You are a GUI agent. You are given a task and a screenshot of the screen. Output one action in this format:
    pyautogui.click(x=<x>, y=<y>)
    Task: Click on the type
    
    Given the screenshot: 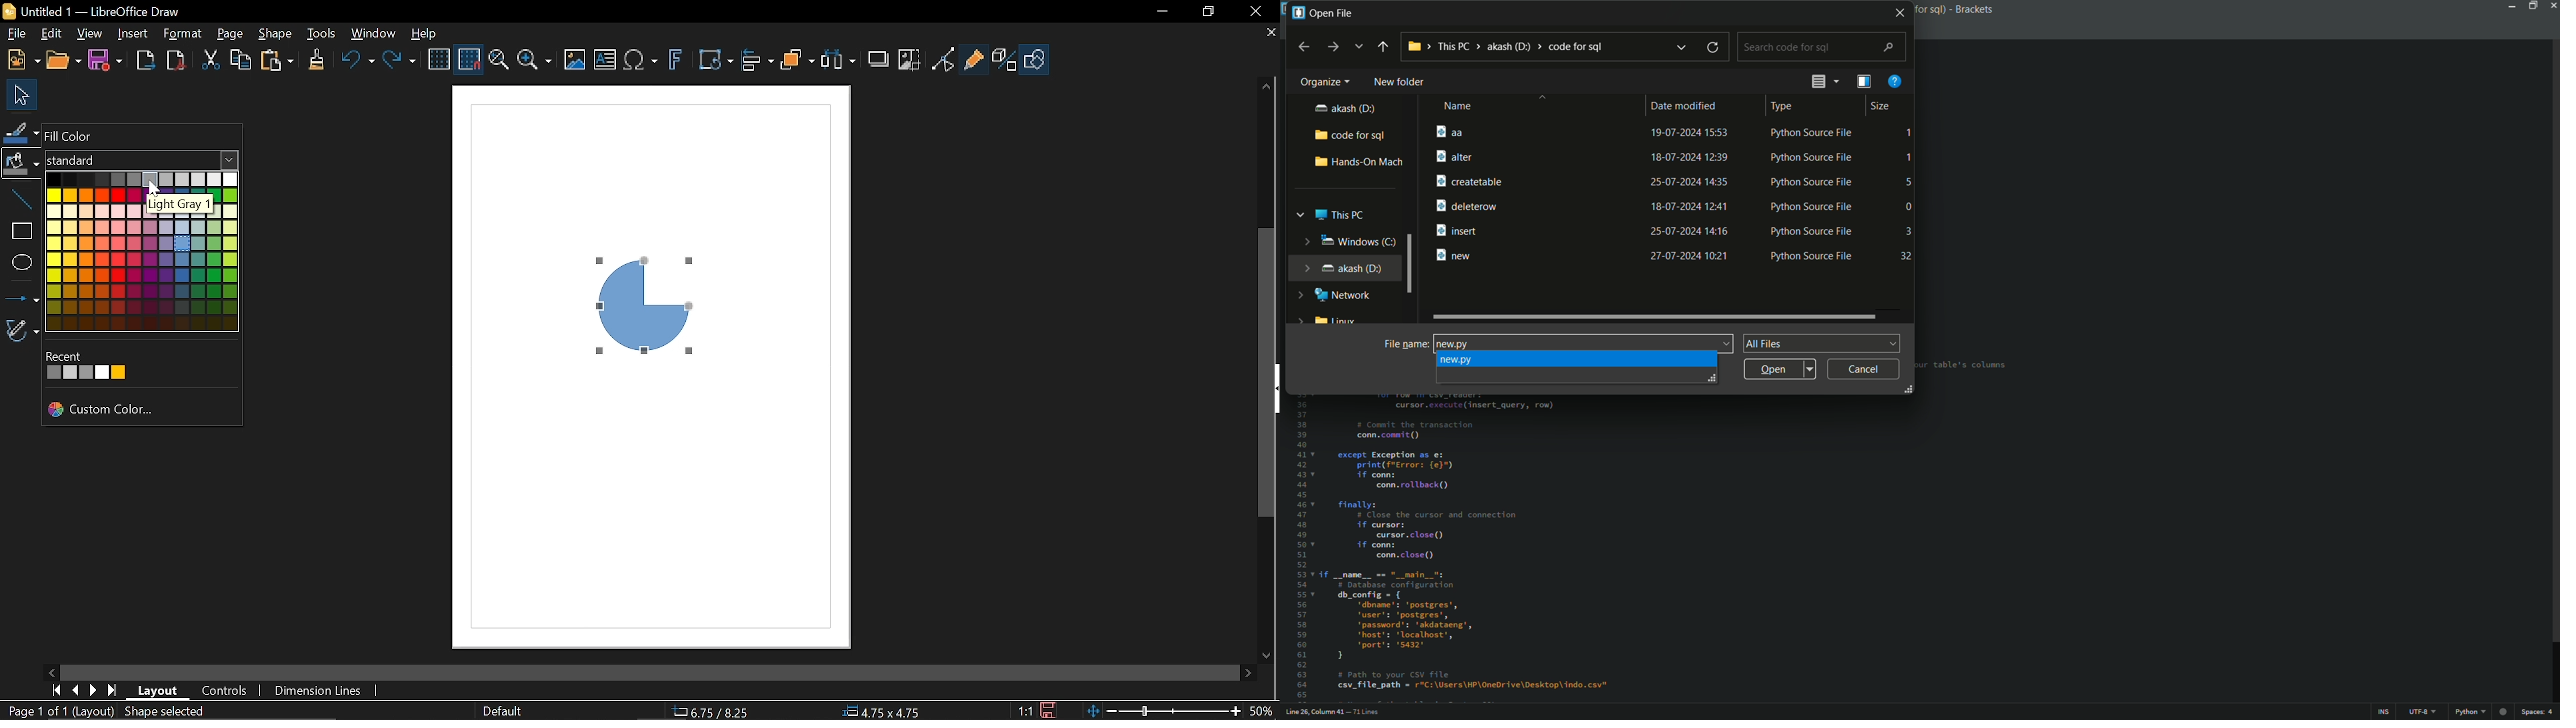 What is the action you would take?
    pyautogui.click(x=1781, y=107)
    